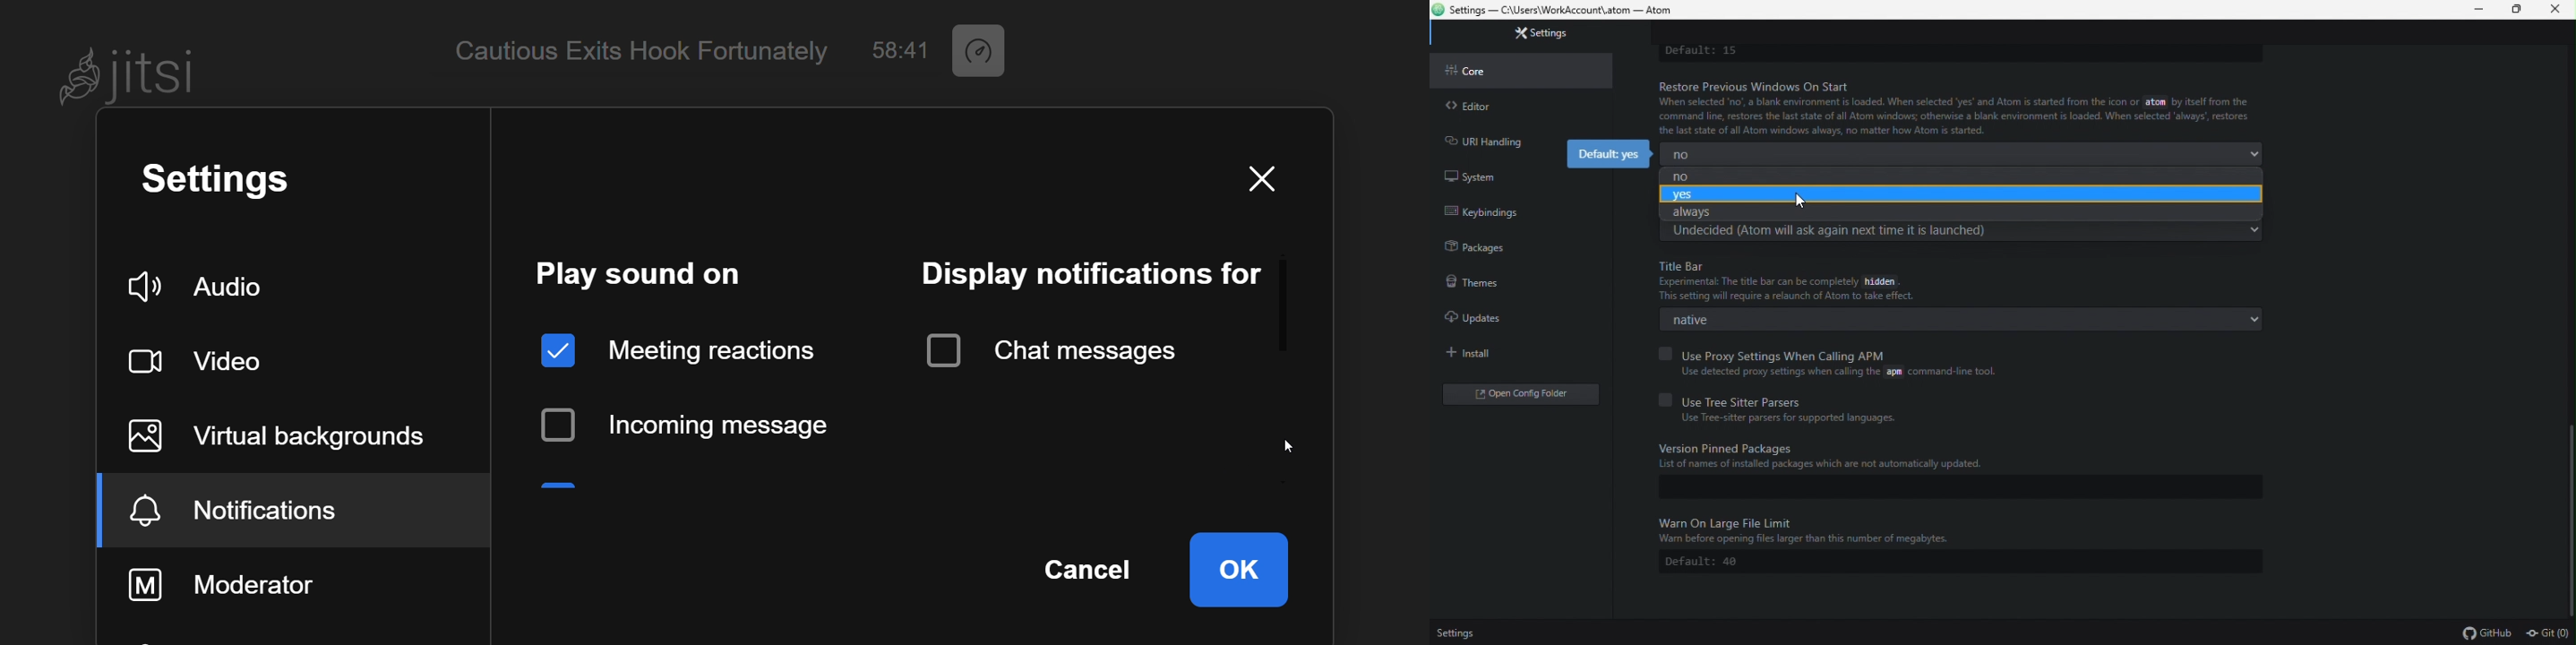 The image size is (2576, 672). Describe the element at coordinates (1959, 194) in the screenshot. I see `yes` at that location.